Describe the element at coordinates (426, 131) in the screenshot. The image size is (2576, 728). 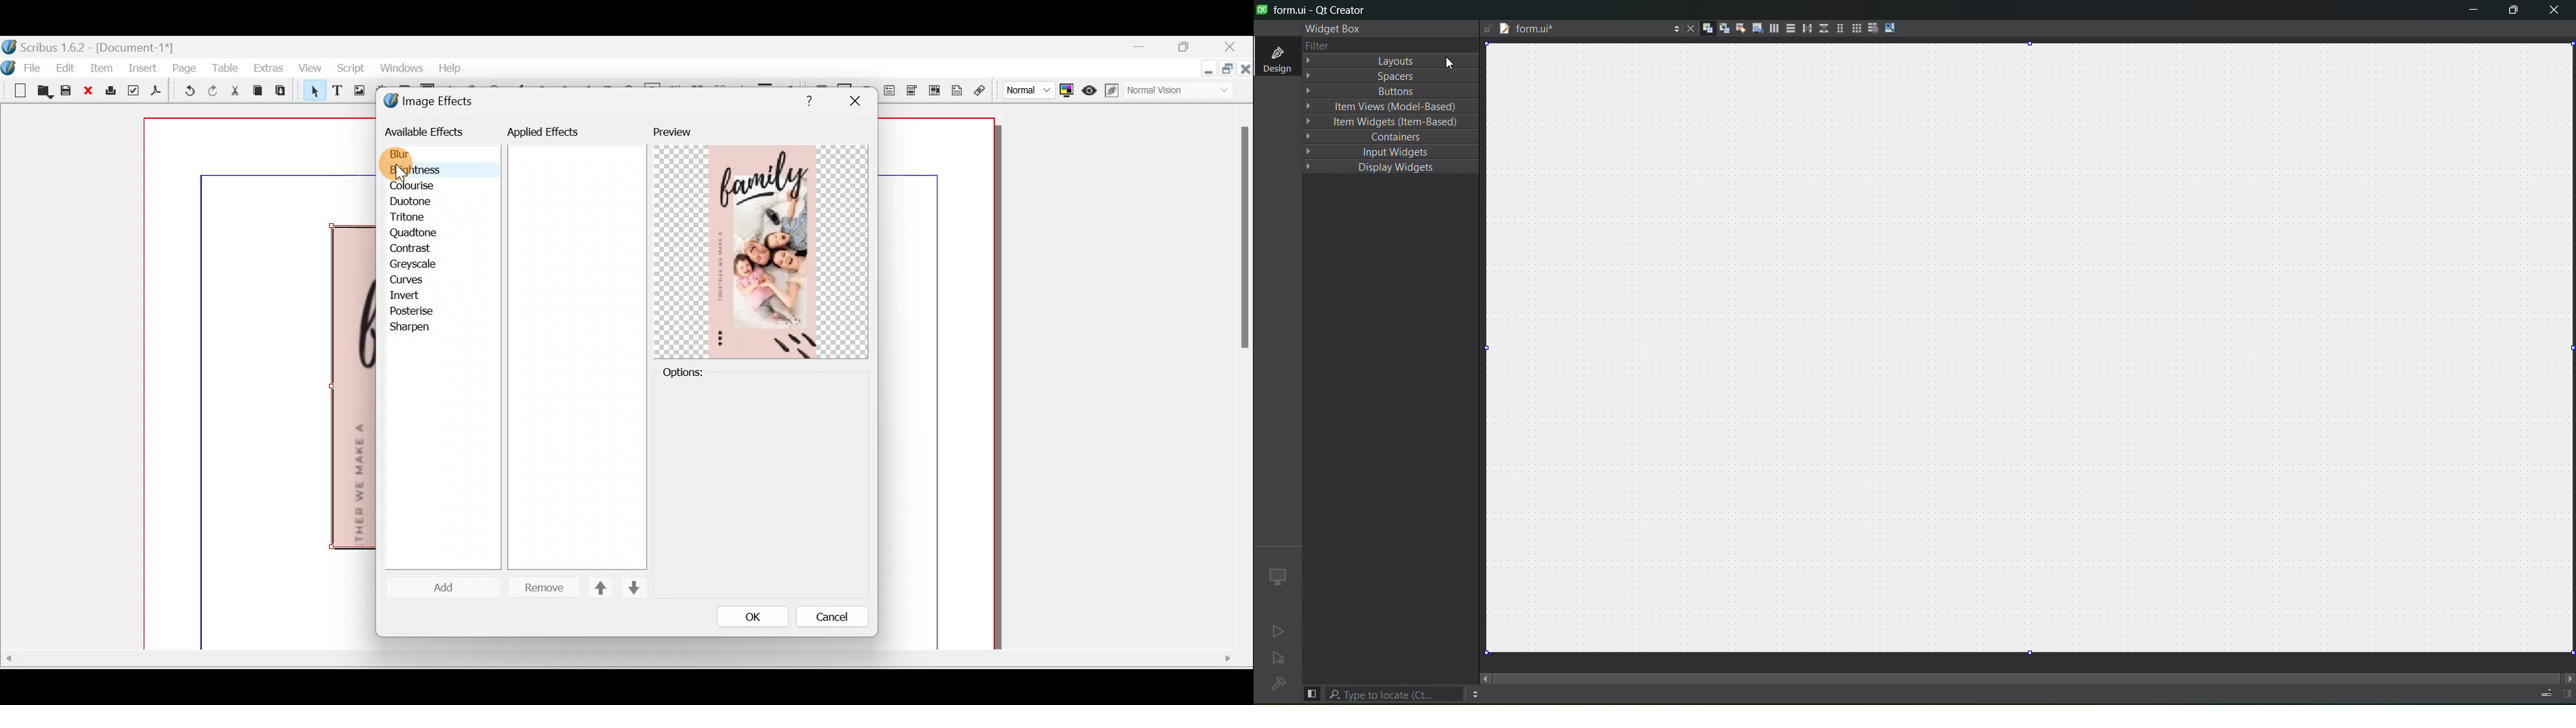
I see `Available effects` at that location.